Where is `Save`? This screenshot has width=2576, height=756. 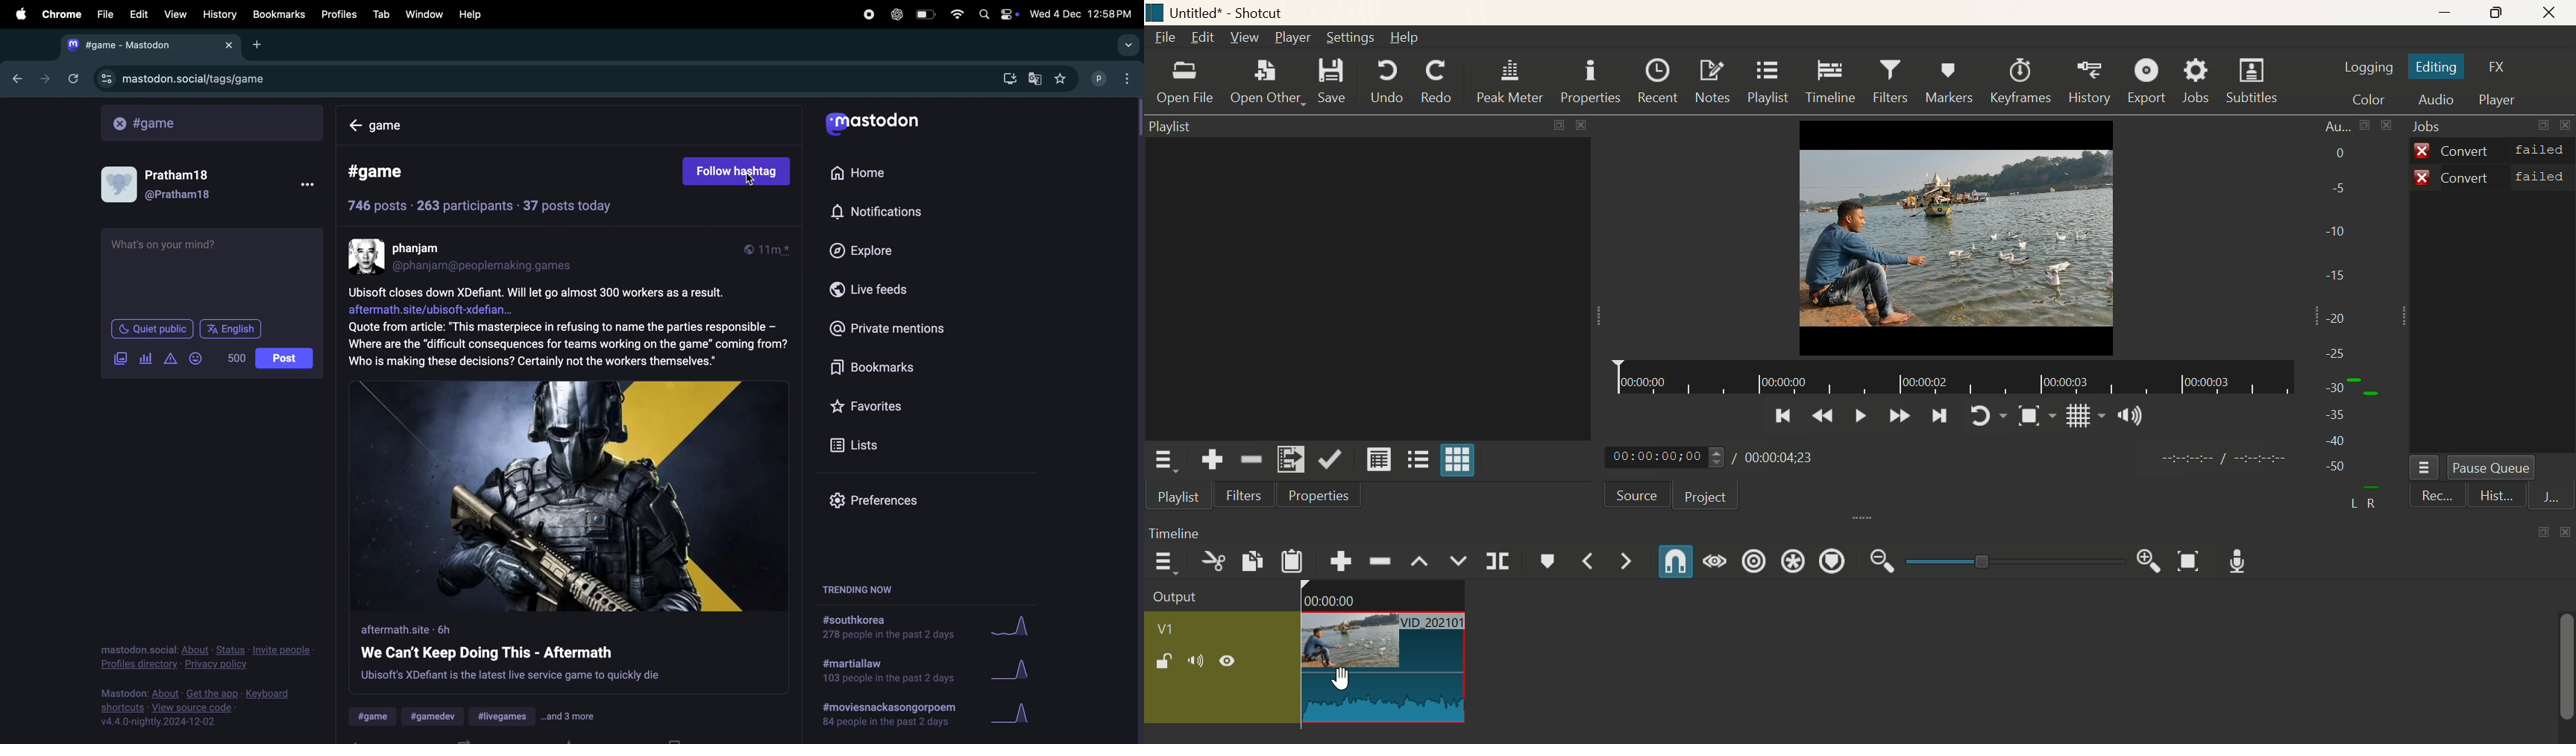
Save is located at coordinates (1341, 83).